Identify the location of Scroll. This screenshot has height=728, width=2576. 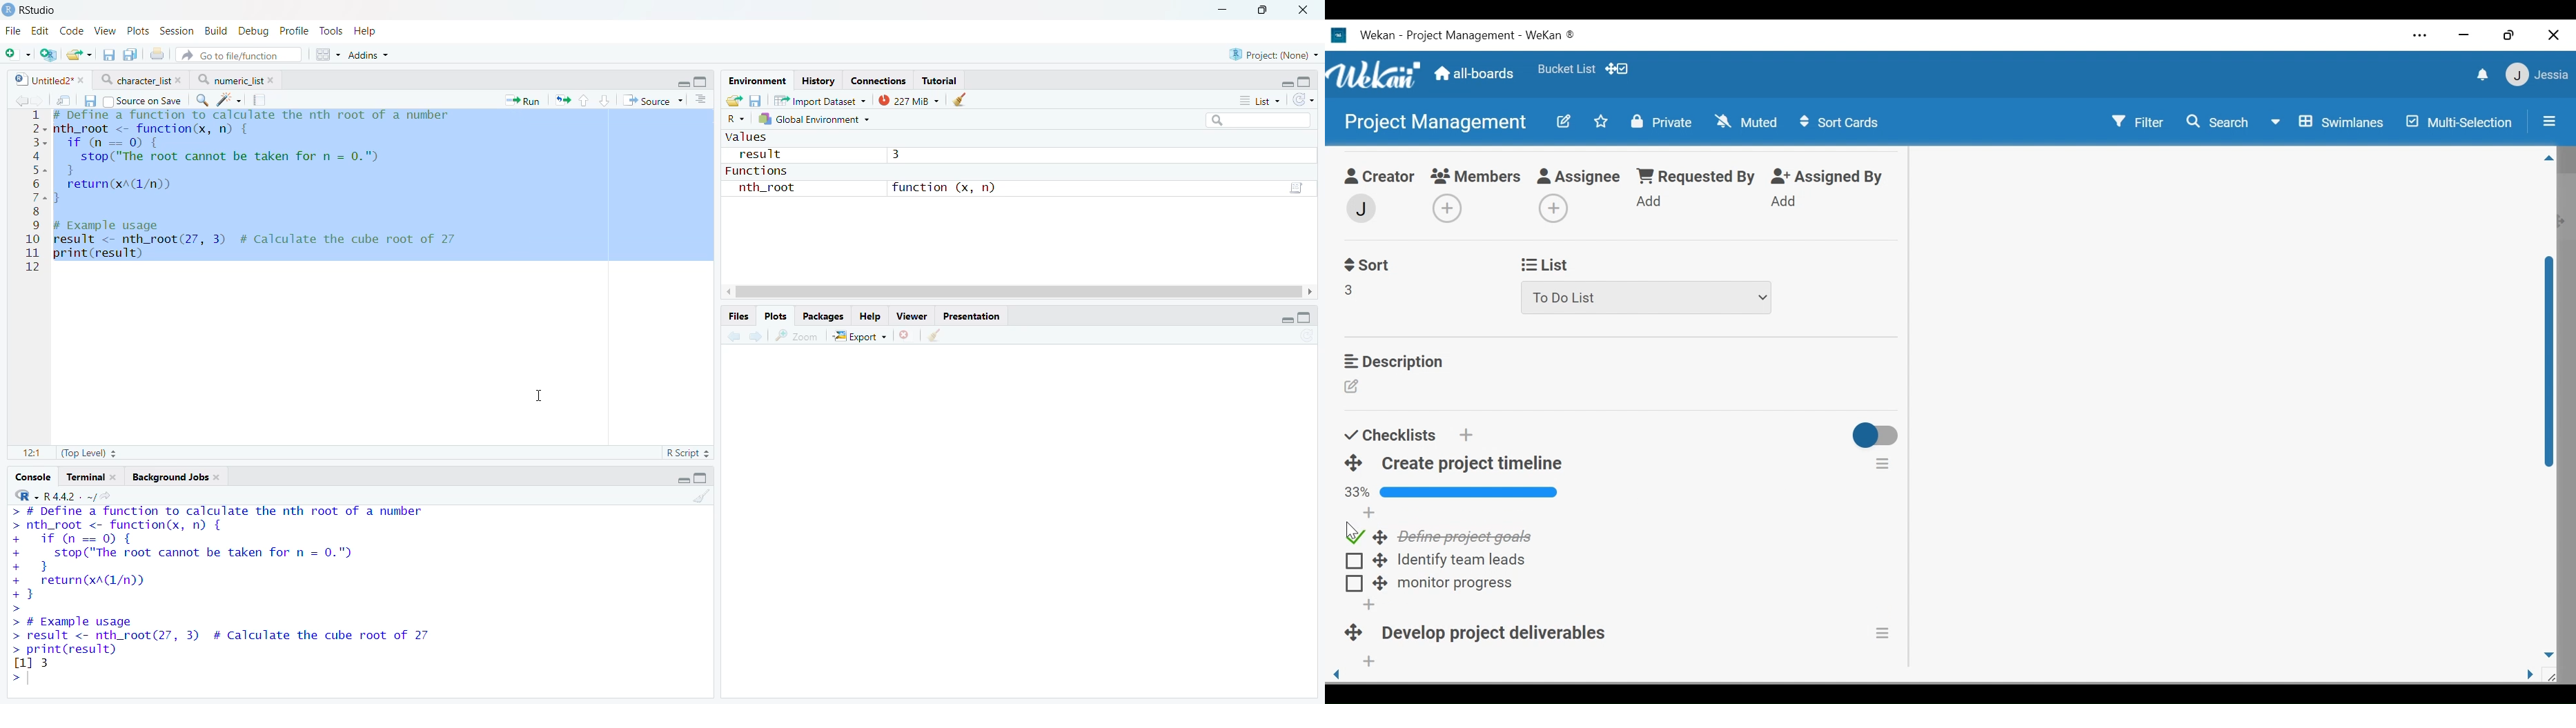
(1018, 293).